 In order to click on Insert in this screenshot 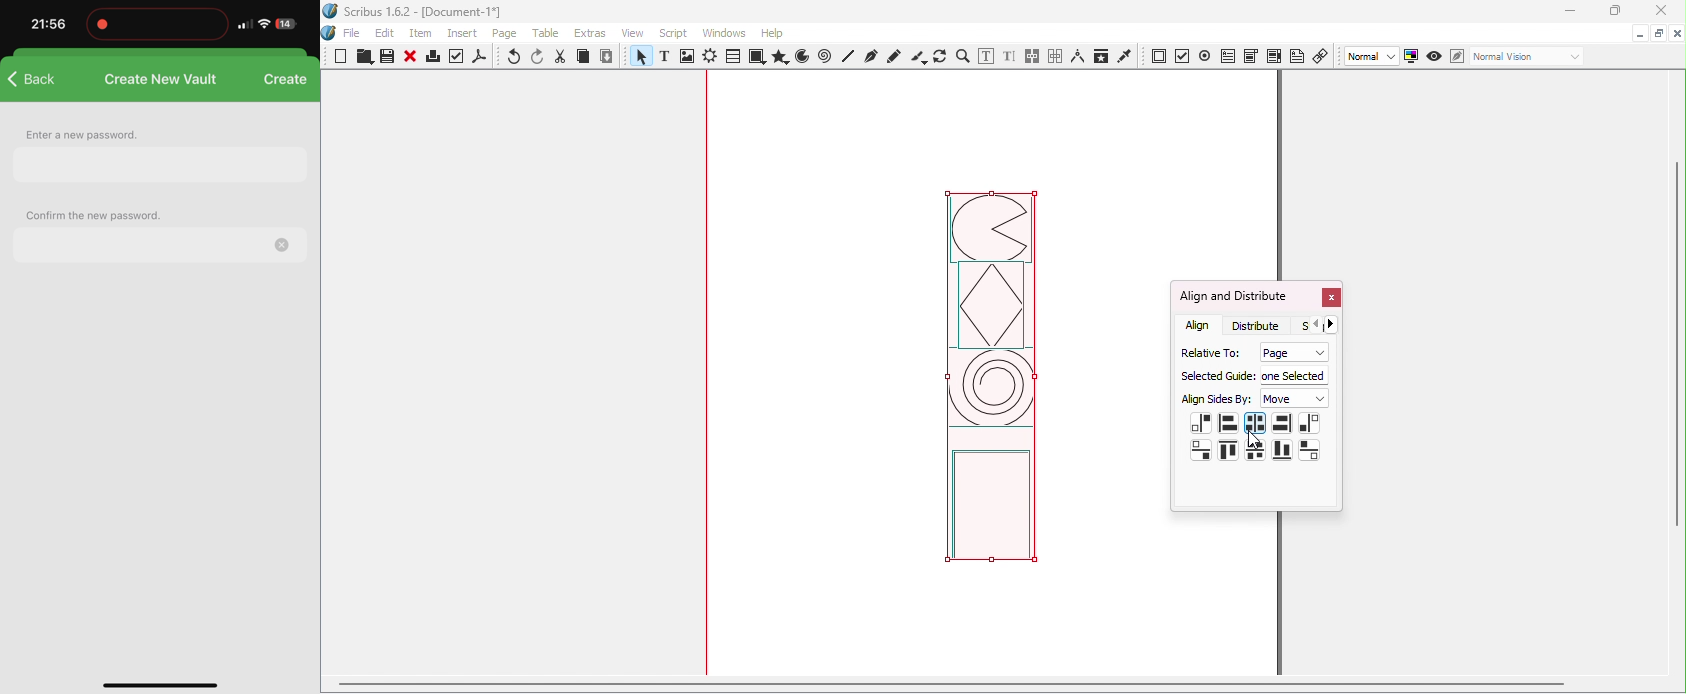, I will do `click(465, 31)`.